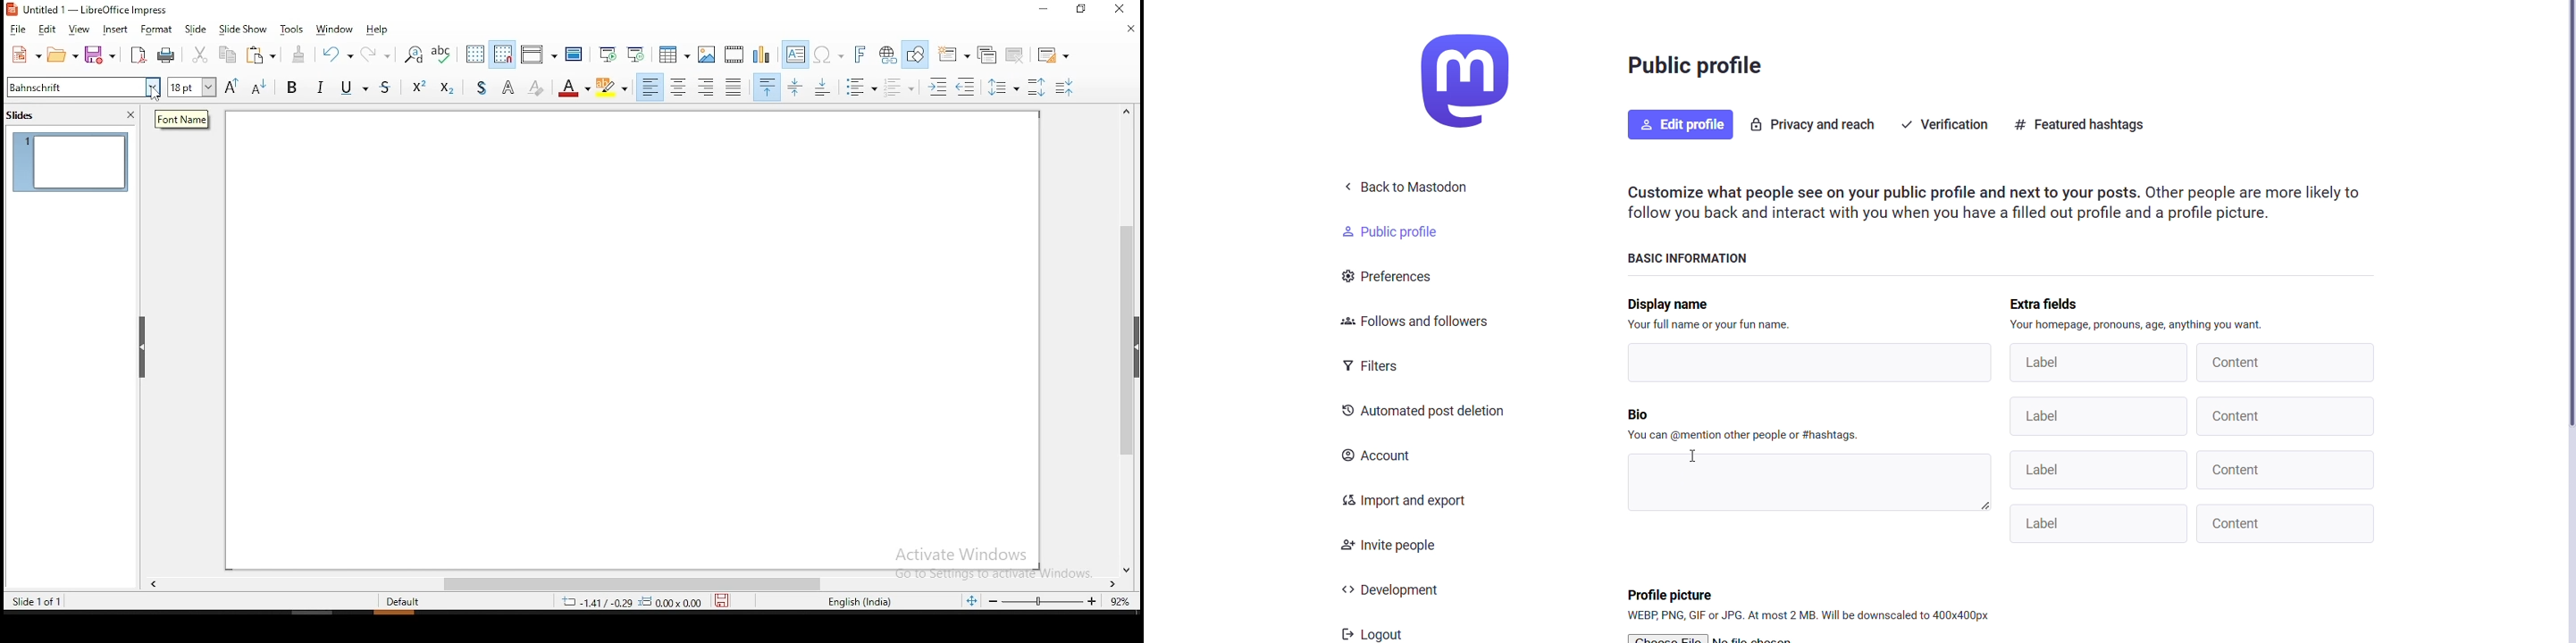  Describe the element at coordinates (410, 54) in the screenshot. I see `find and replace` at that location.